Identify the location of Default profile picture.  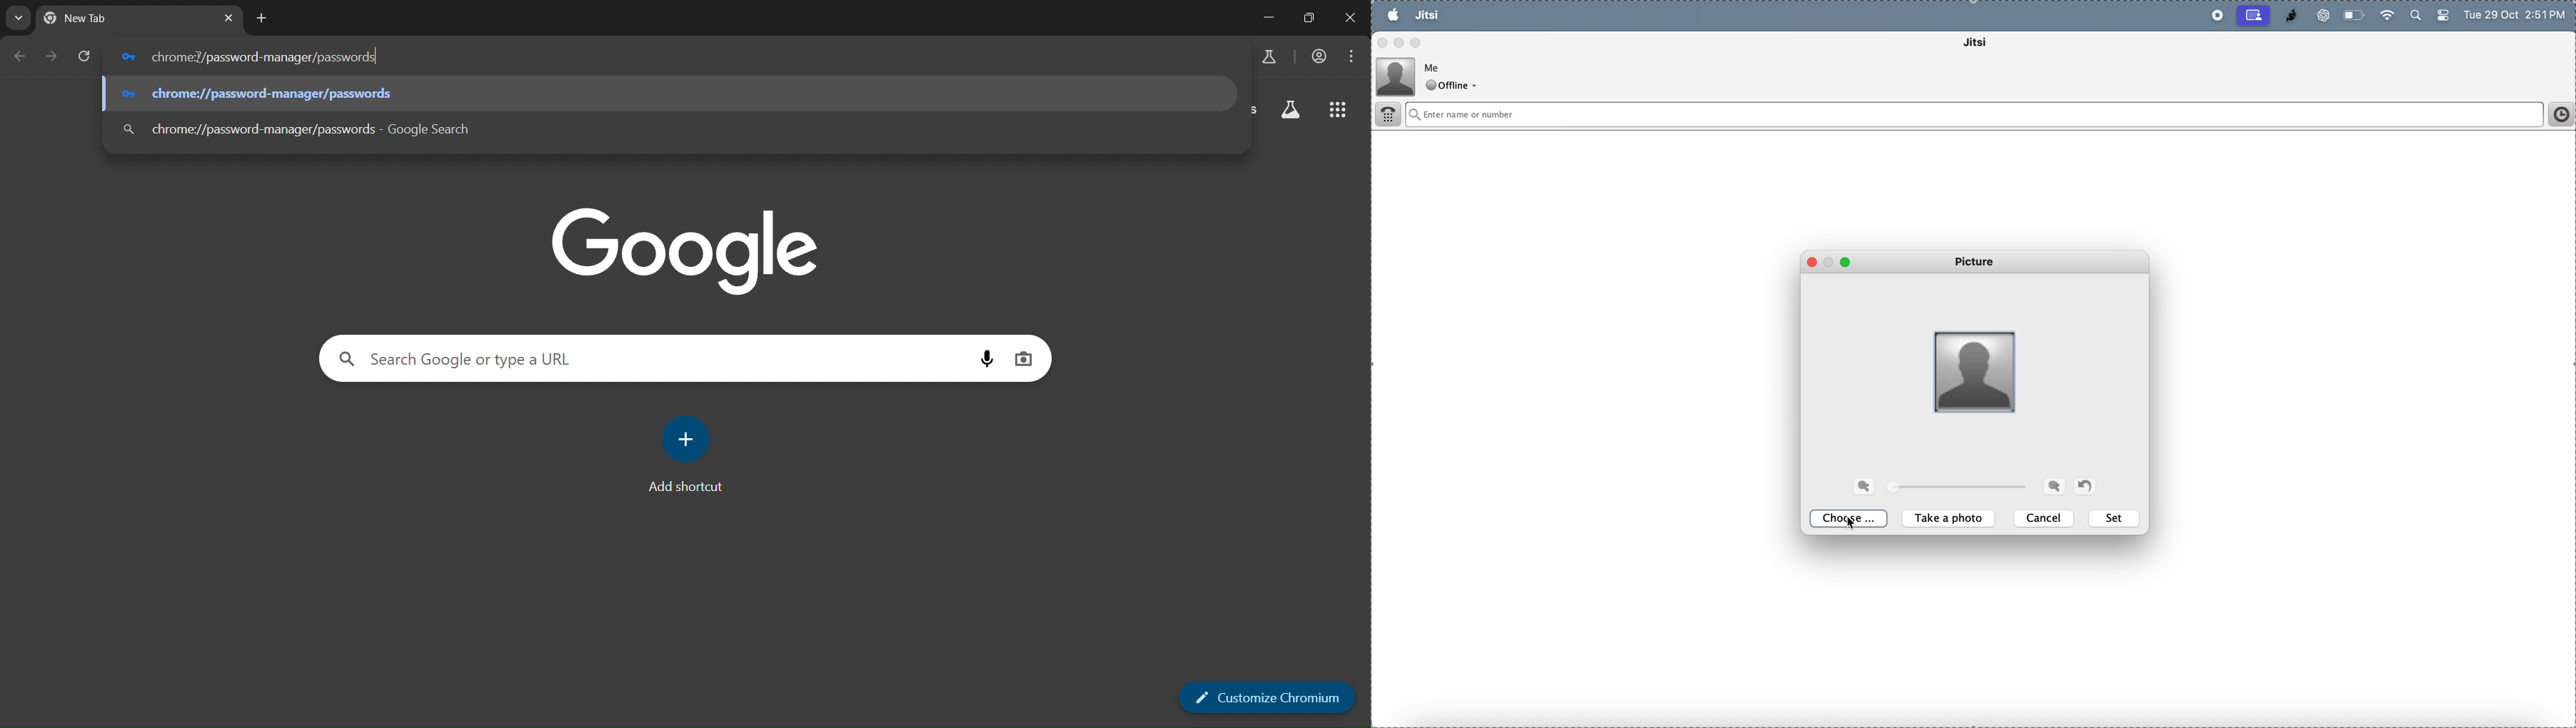
(1972, 370).